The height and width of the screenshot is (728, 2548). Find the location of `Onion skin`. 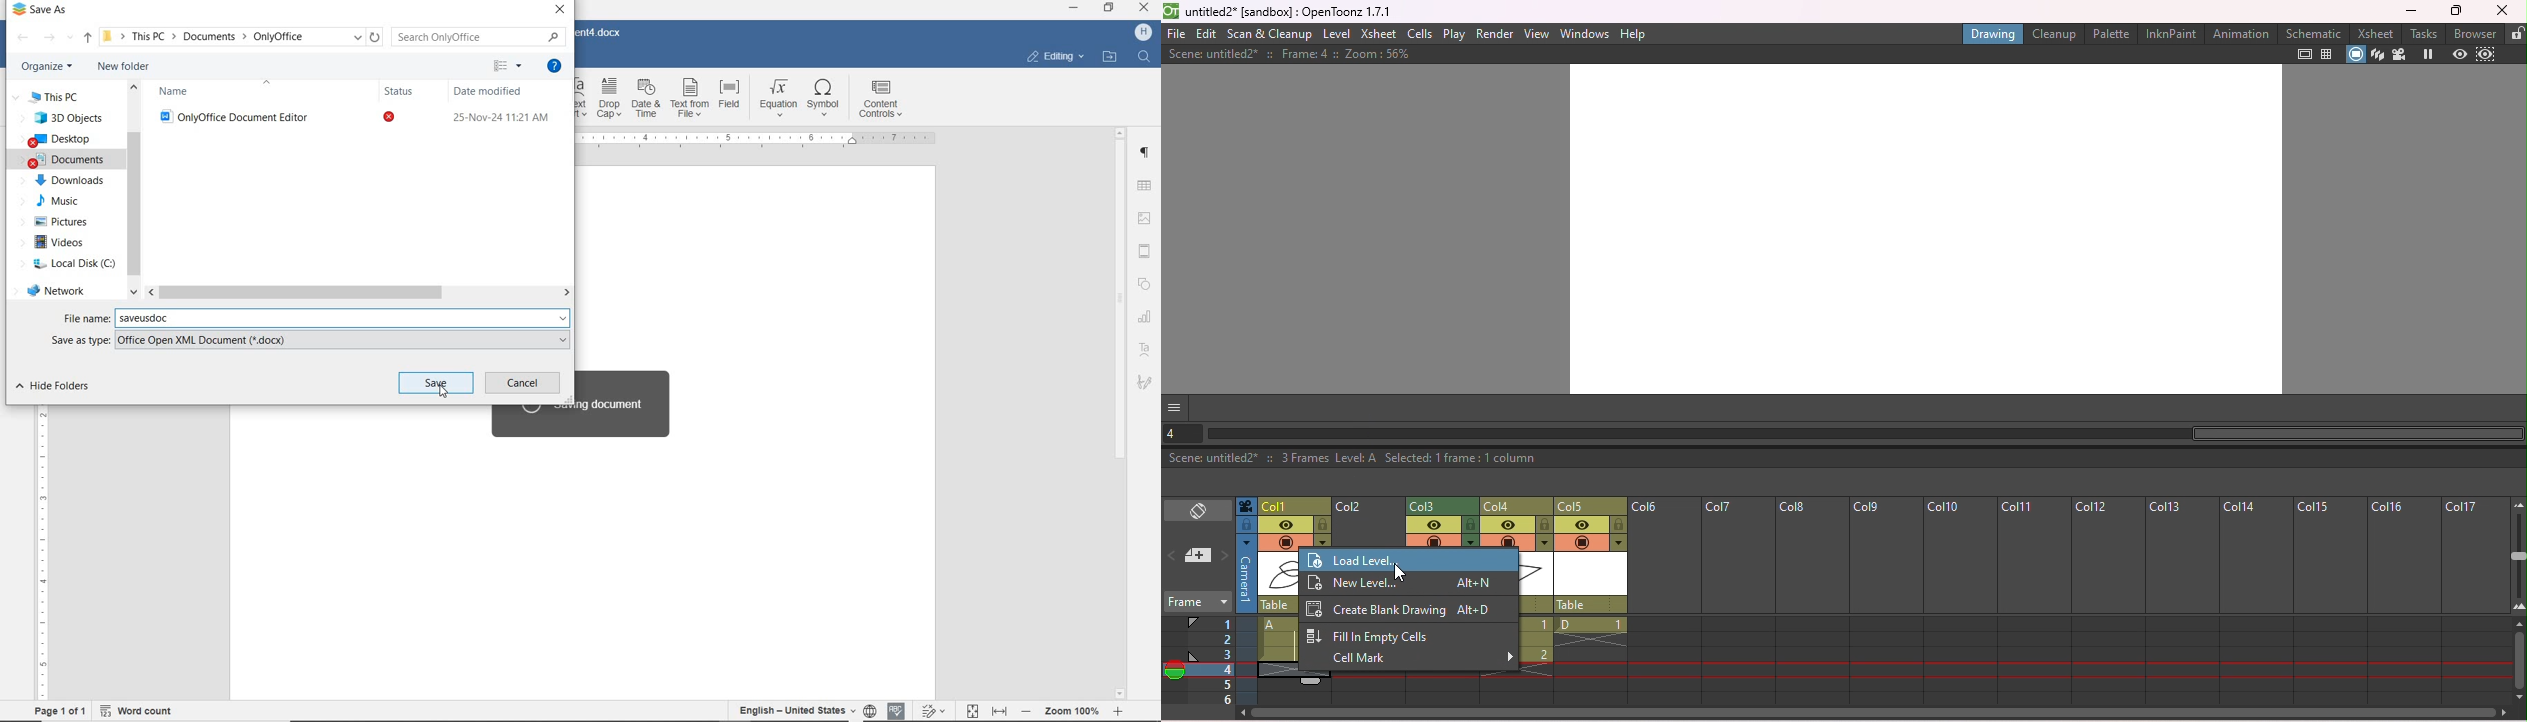

Onion skin is located at coordinates (1174, 673).